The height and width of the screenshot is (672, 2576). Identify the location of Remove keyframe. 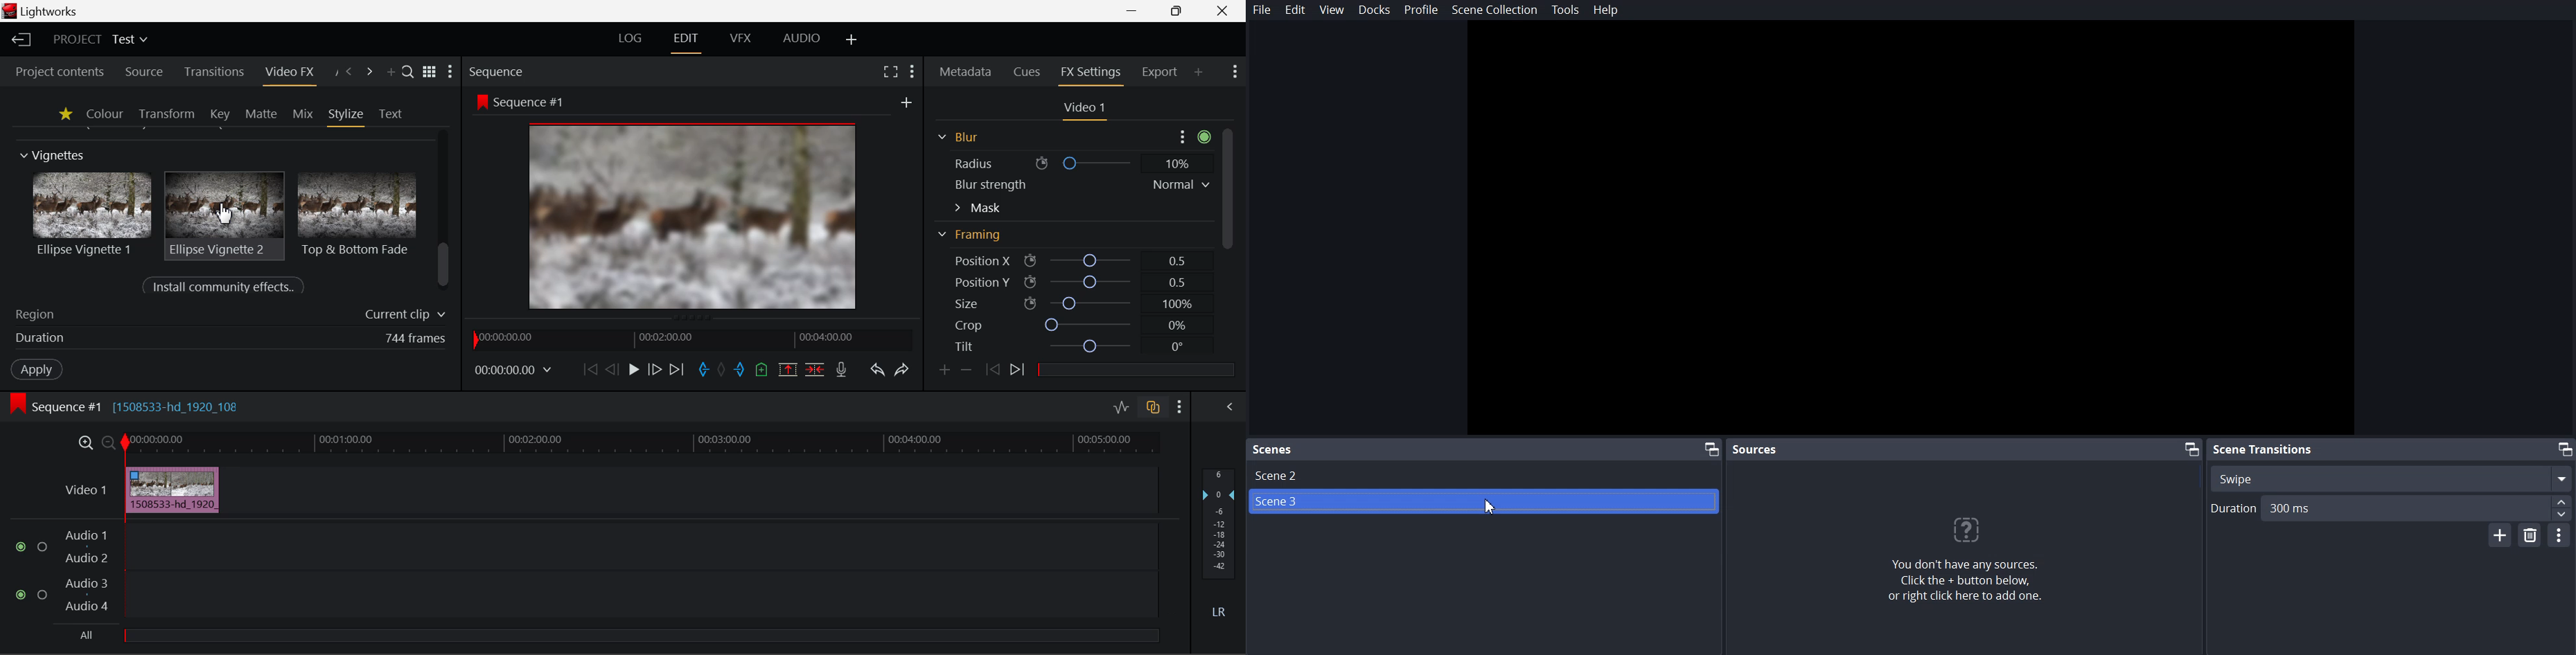
(966, 369).